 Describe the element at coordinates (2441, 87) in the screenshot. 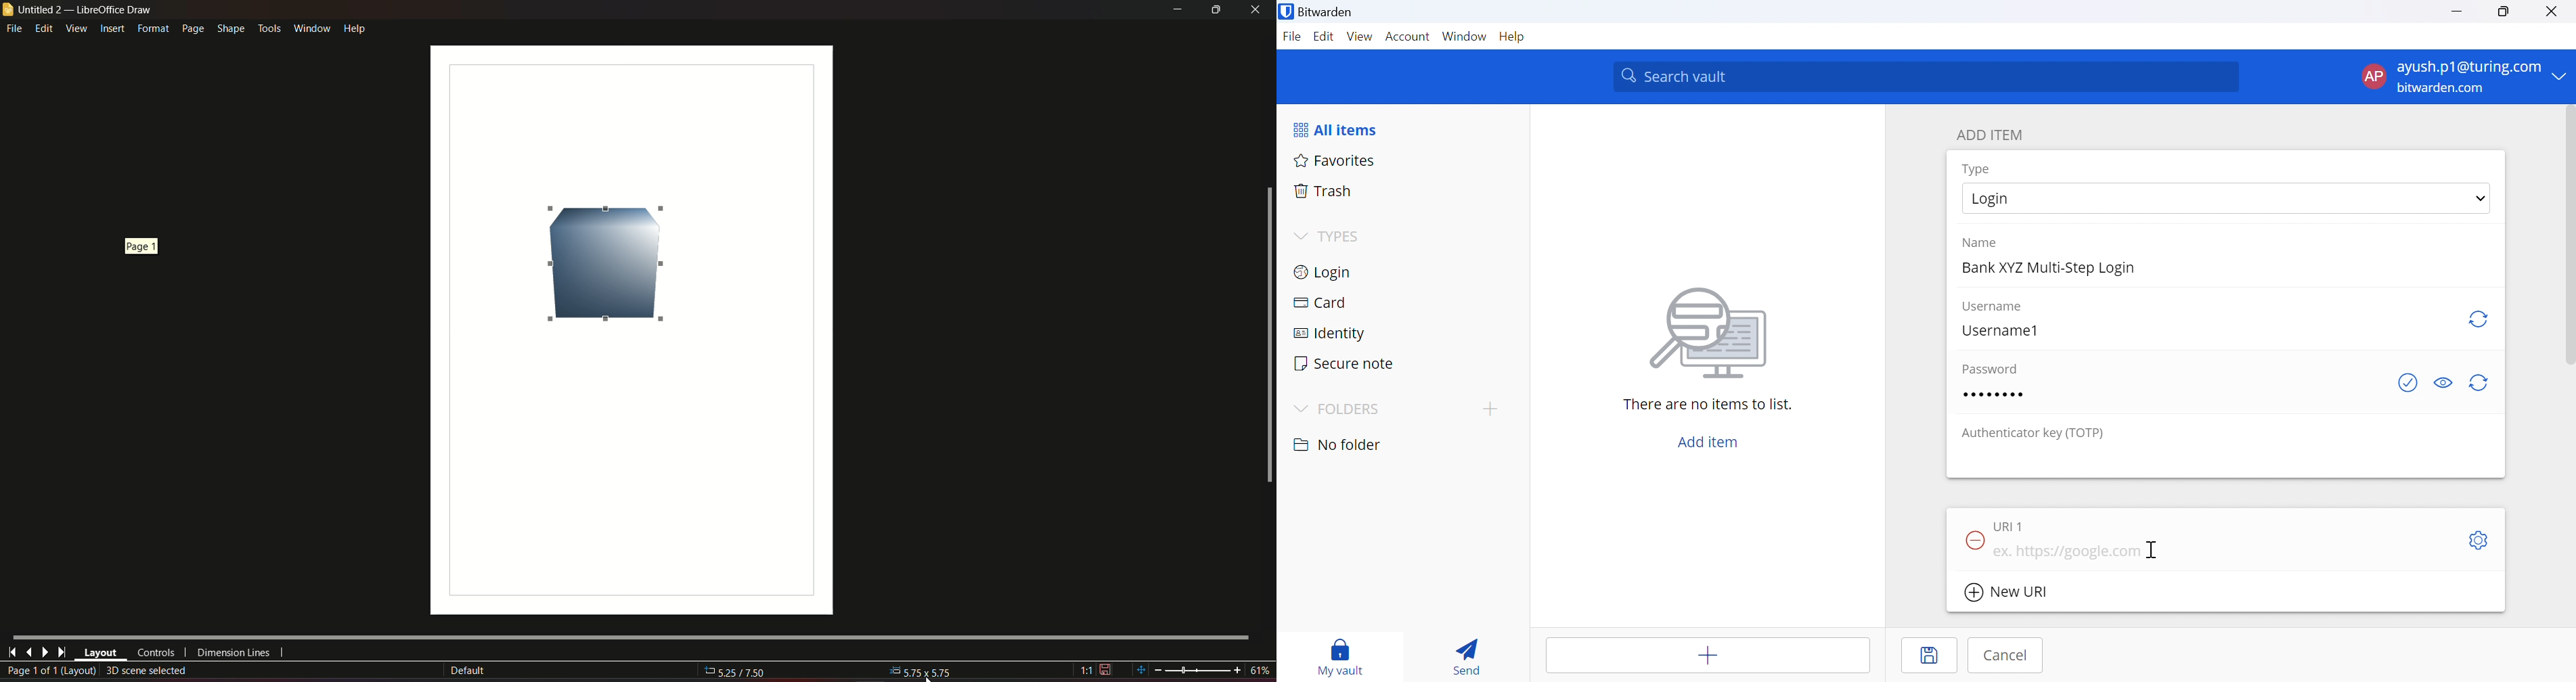

I see `bitwarden.com` at that location.